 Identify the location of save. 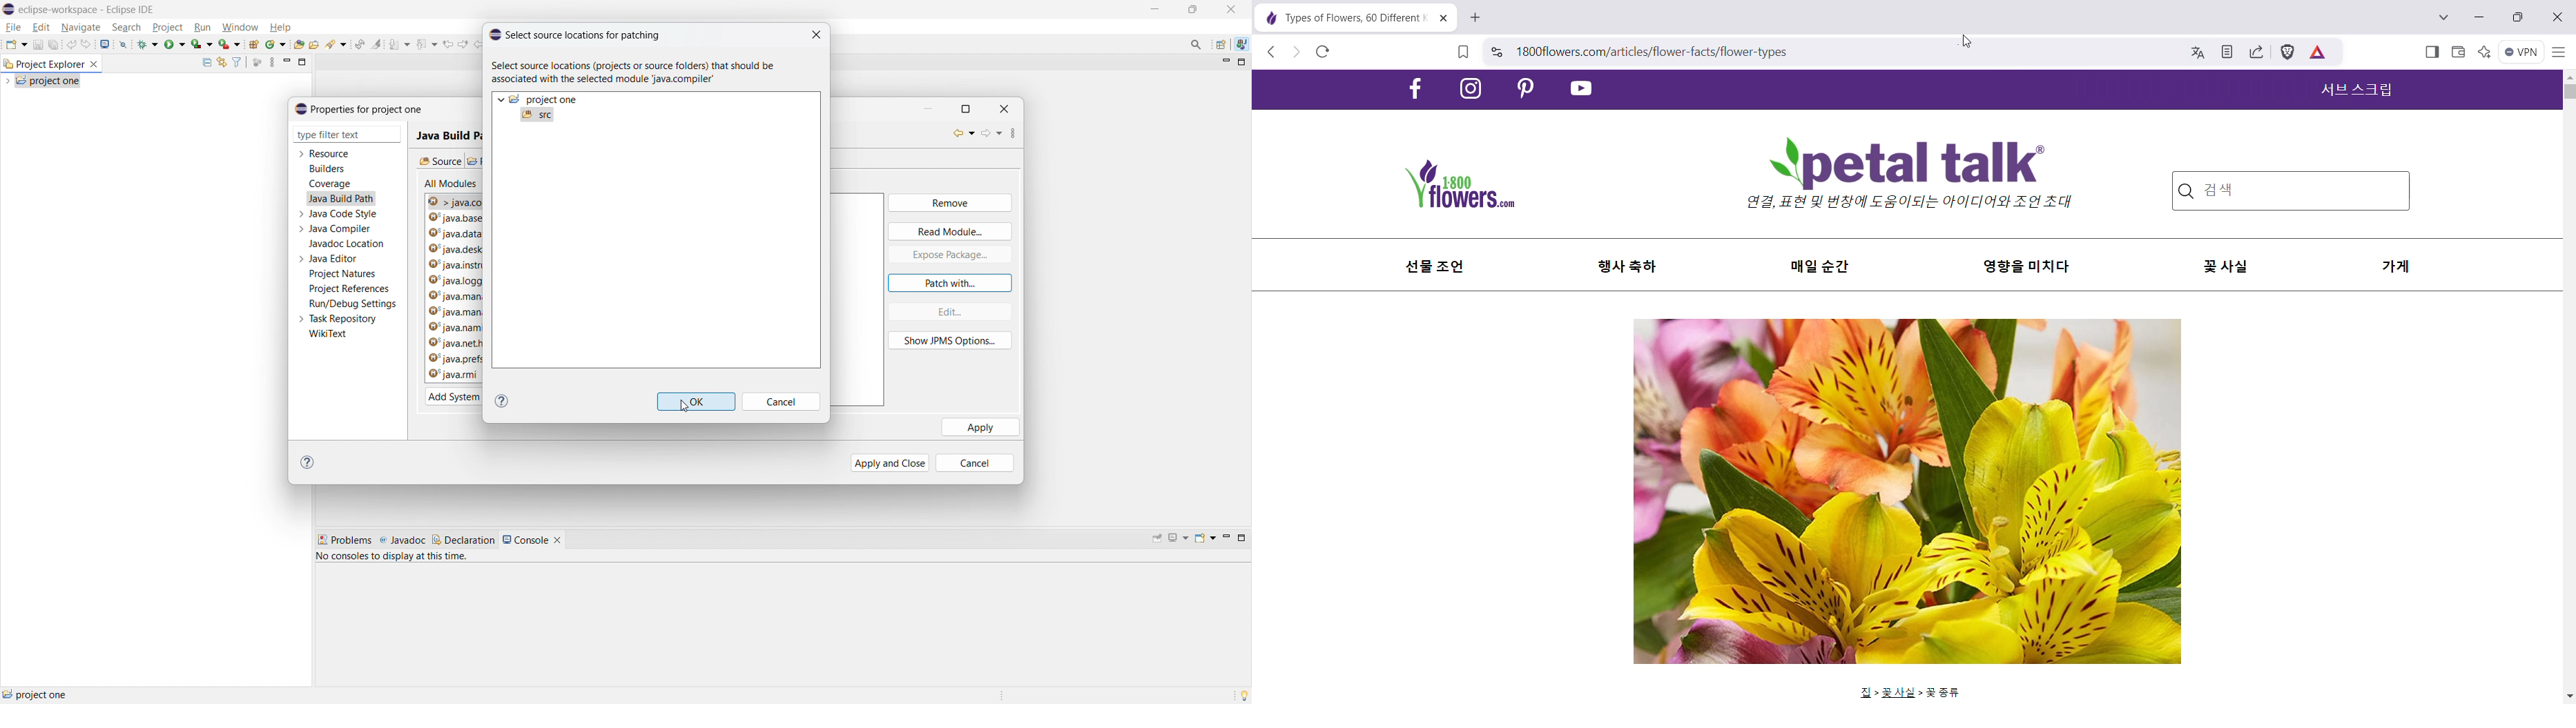
(38, 44).